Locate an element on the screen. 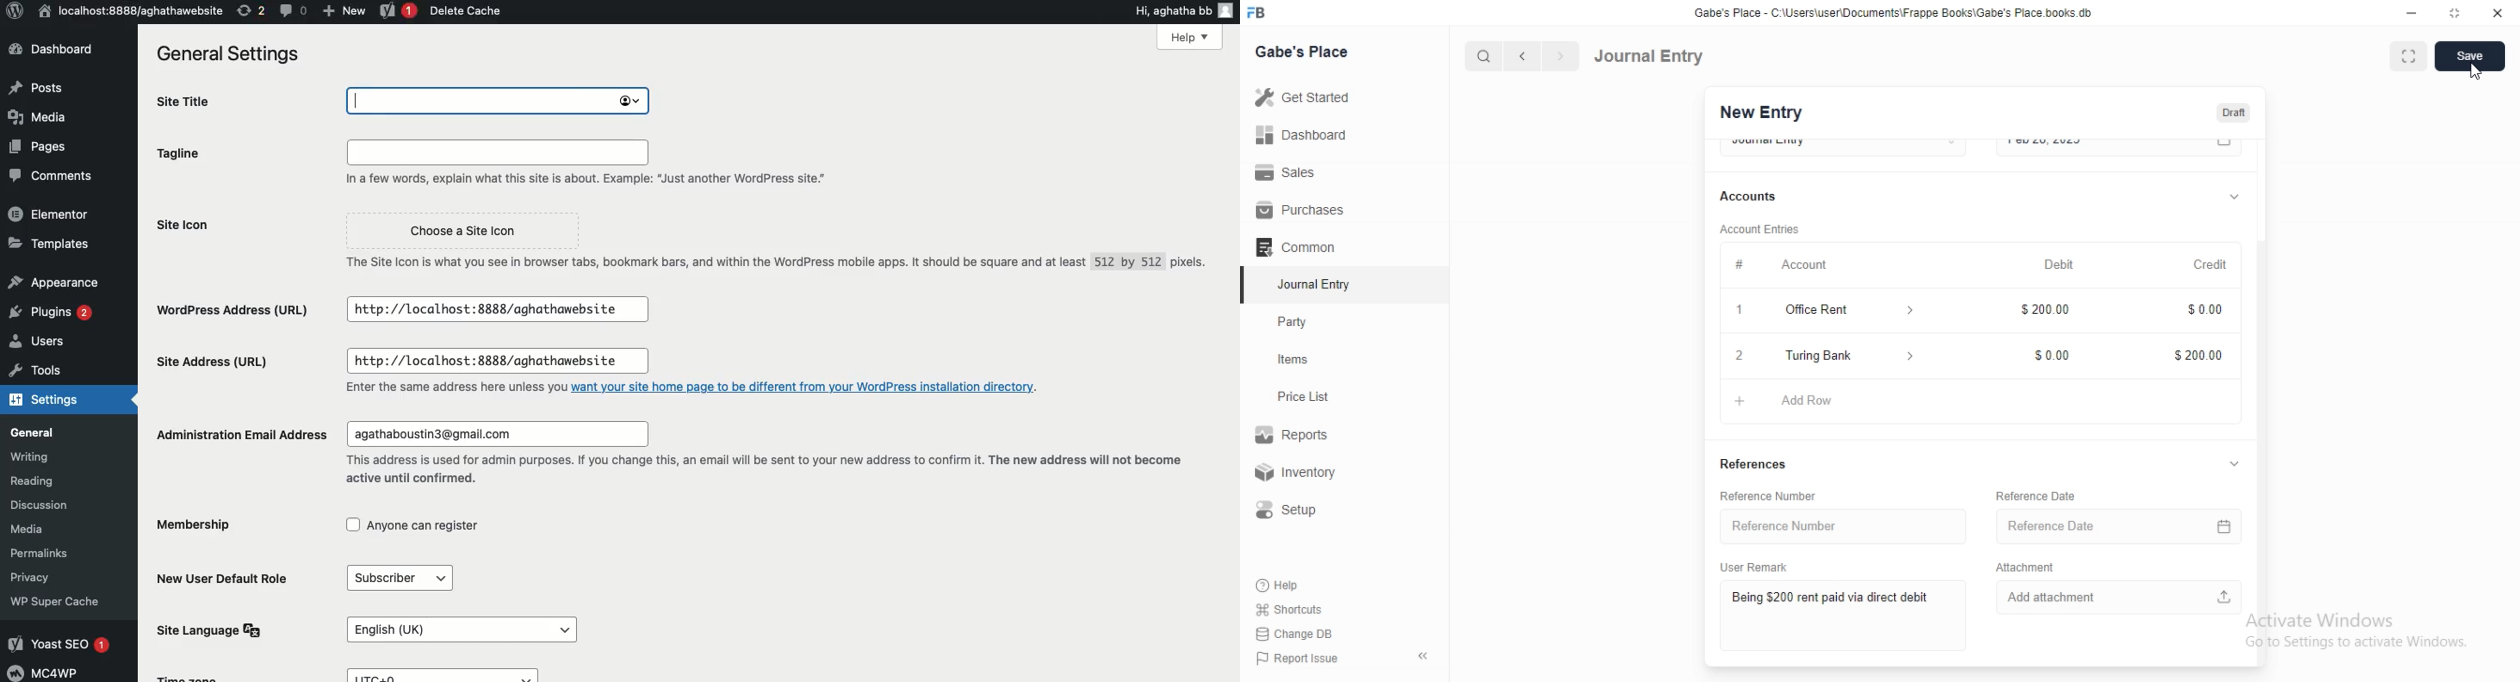 Image resolution: width=2520 pixels, height=700 pixels. Comman is located at coordinates (1289, 247).